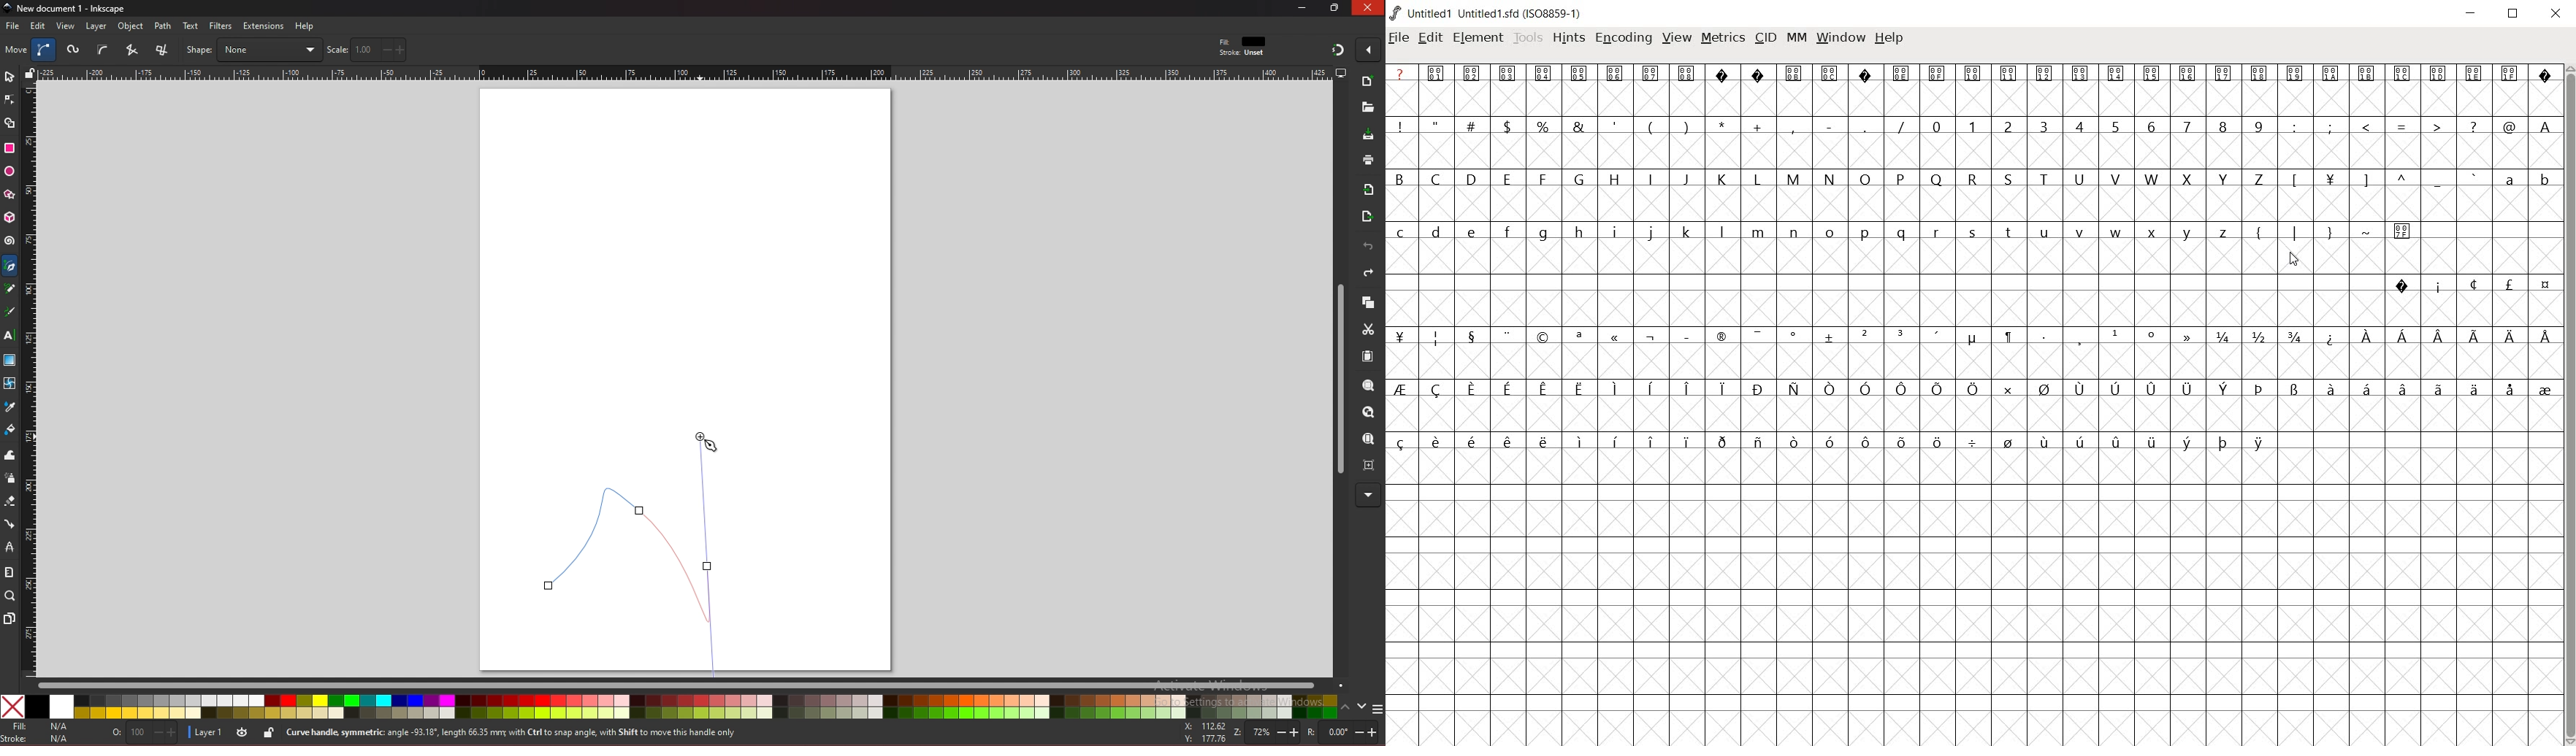 This screenshot has height=756, width=2576. I want to click on file, so click(12, 26).